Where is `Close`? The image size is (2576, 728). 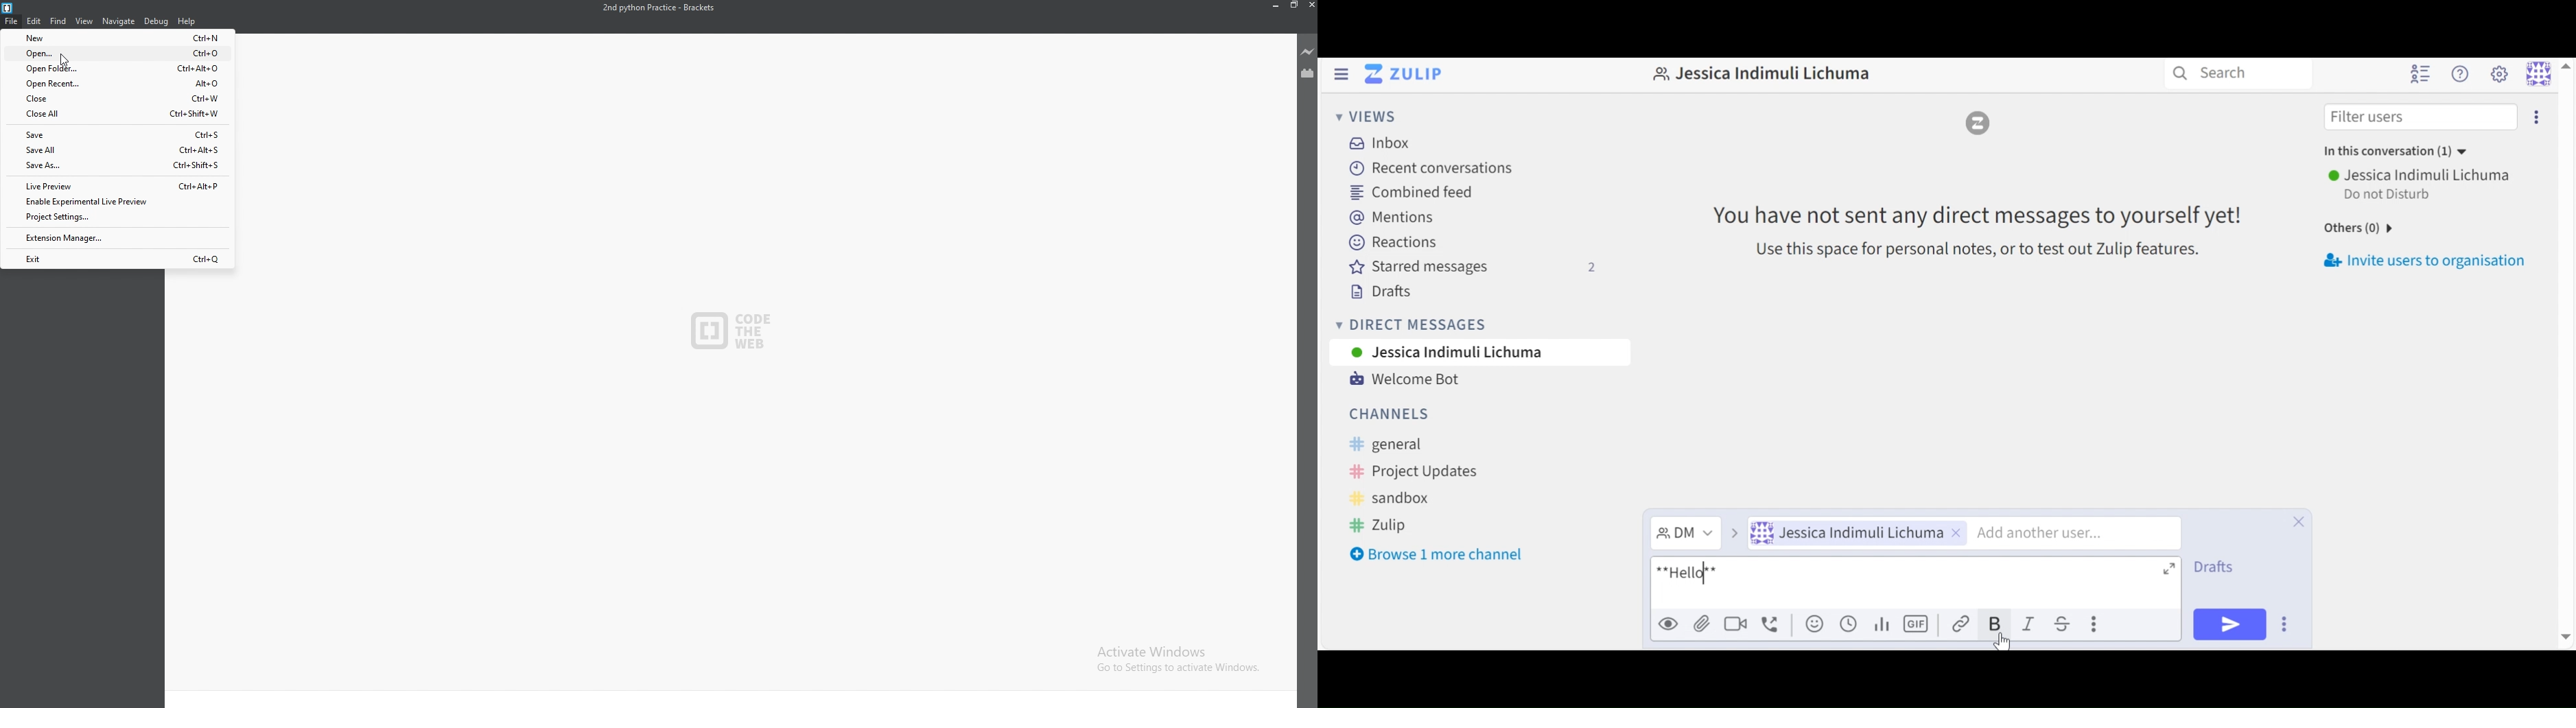
Close is located at coordinates (2296, 520).